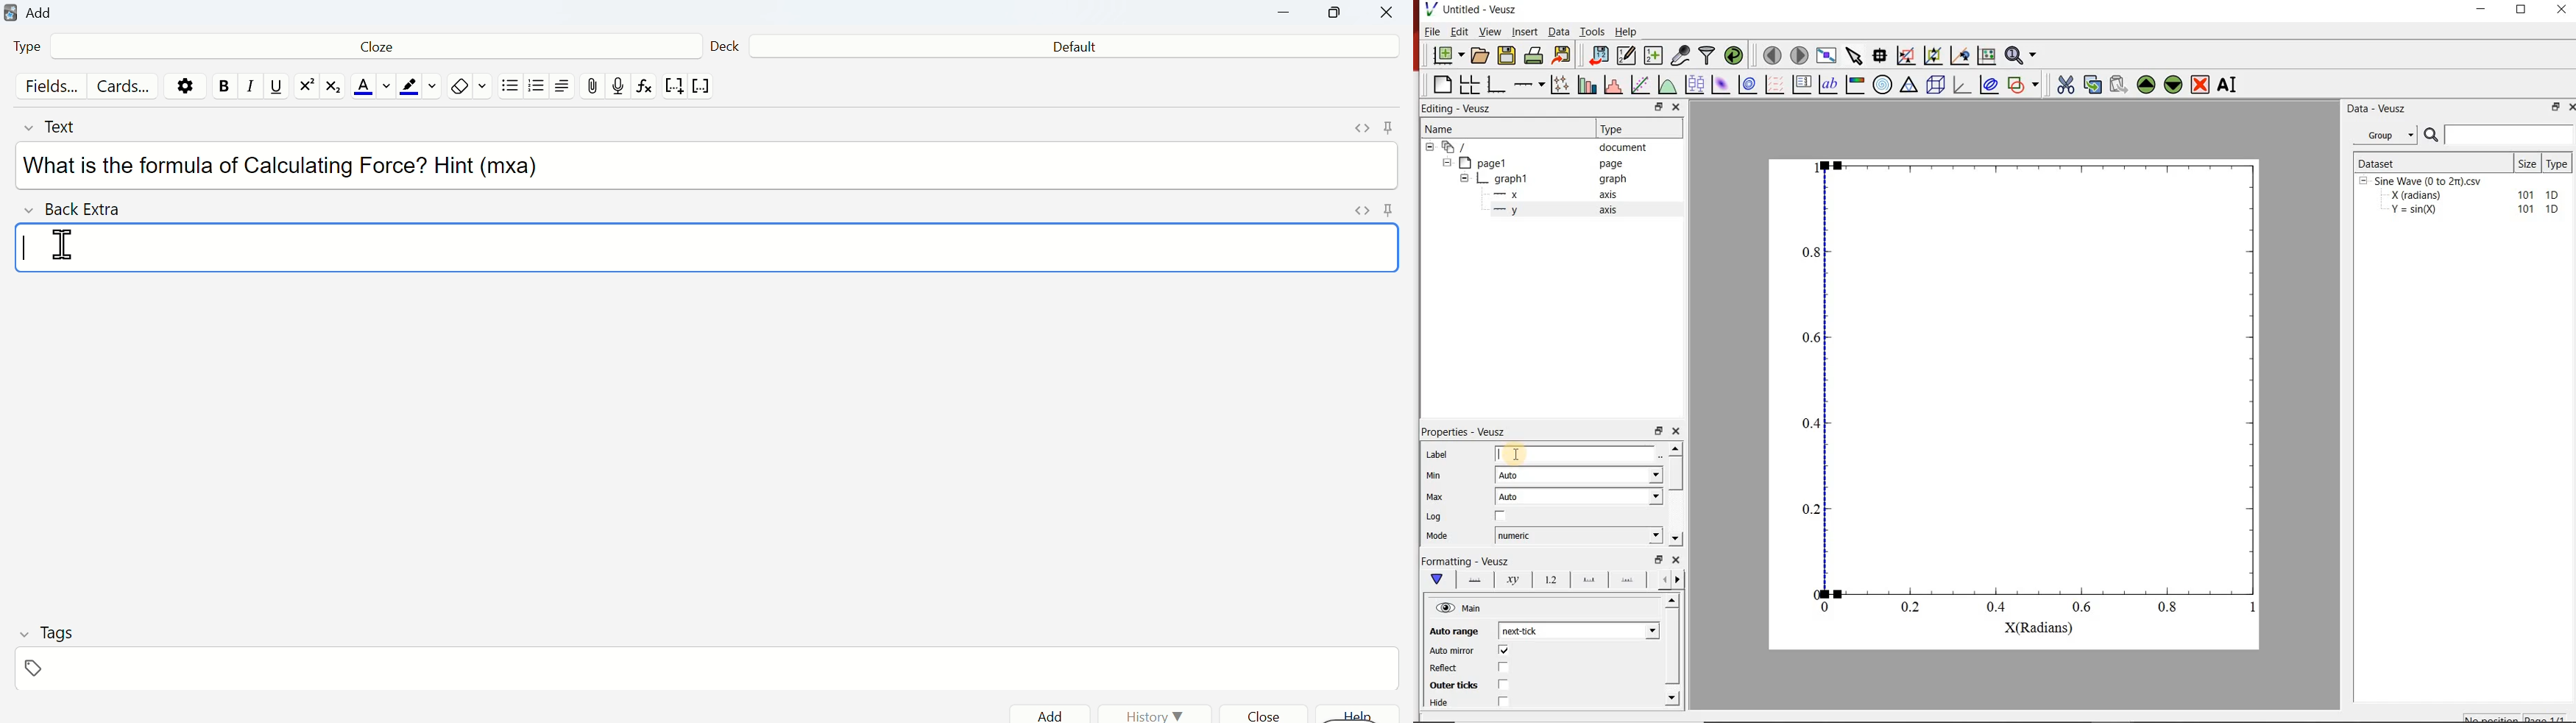 The height and width of the screenshot is (728, 2576). I want to click on Tag, so click(37, 667).